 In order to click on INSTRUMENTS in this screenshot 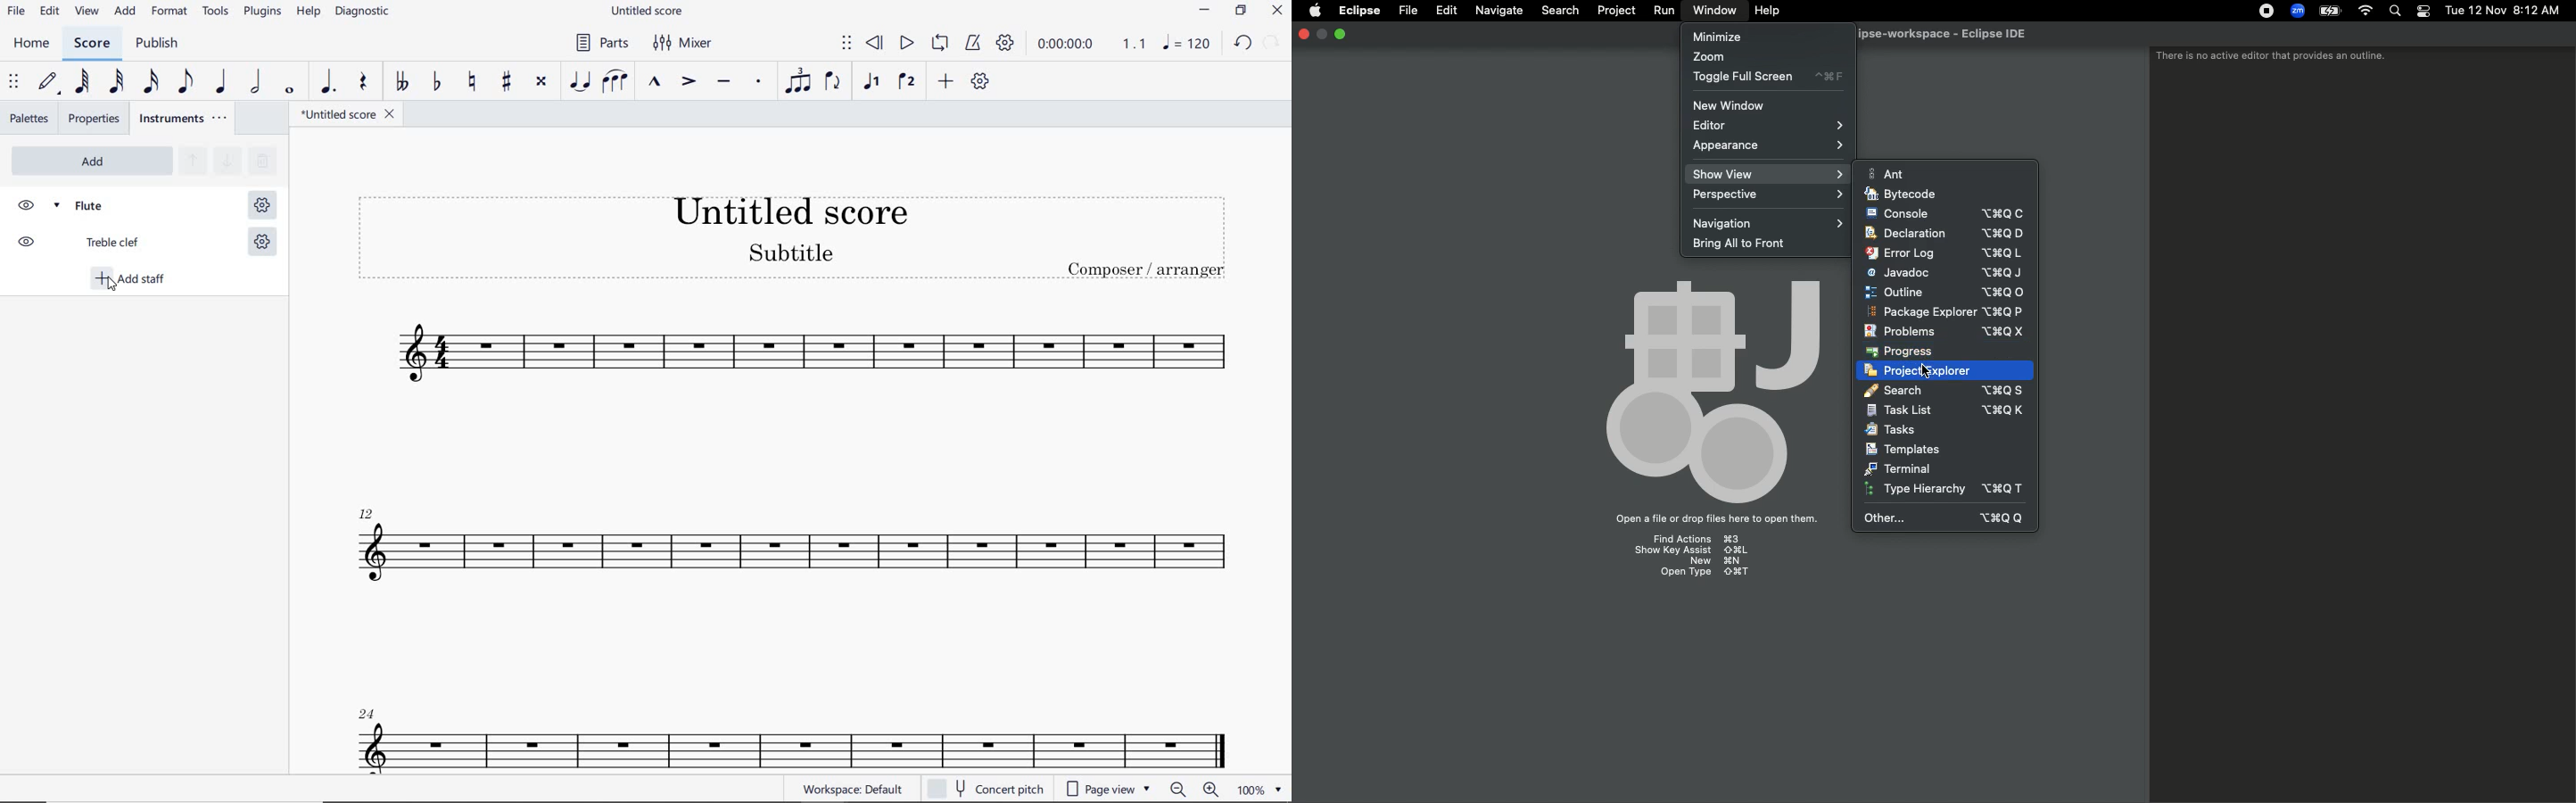, I will do `click(185, 119)`.